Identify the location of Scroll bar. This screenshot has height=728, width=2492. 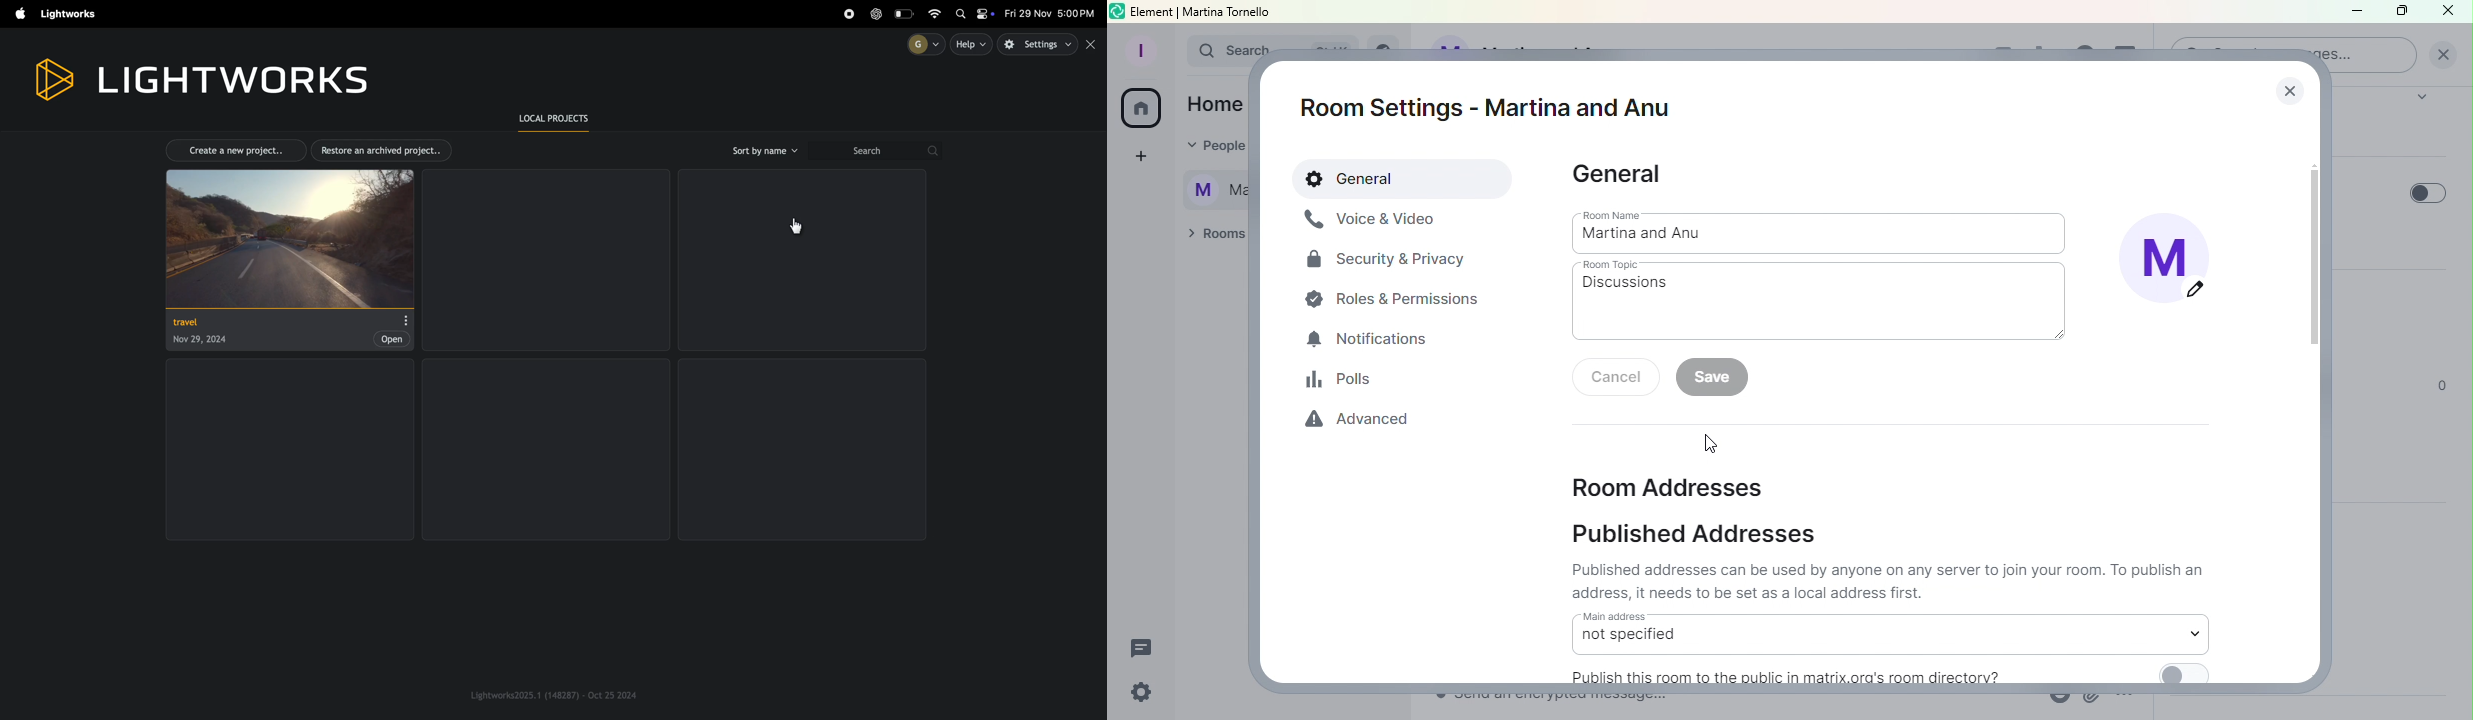
(2316, 390).